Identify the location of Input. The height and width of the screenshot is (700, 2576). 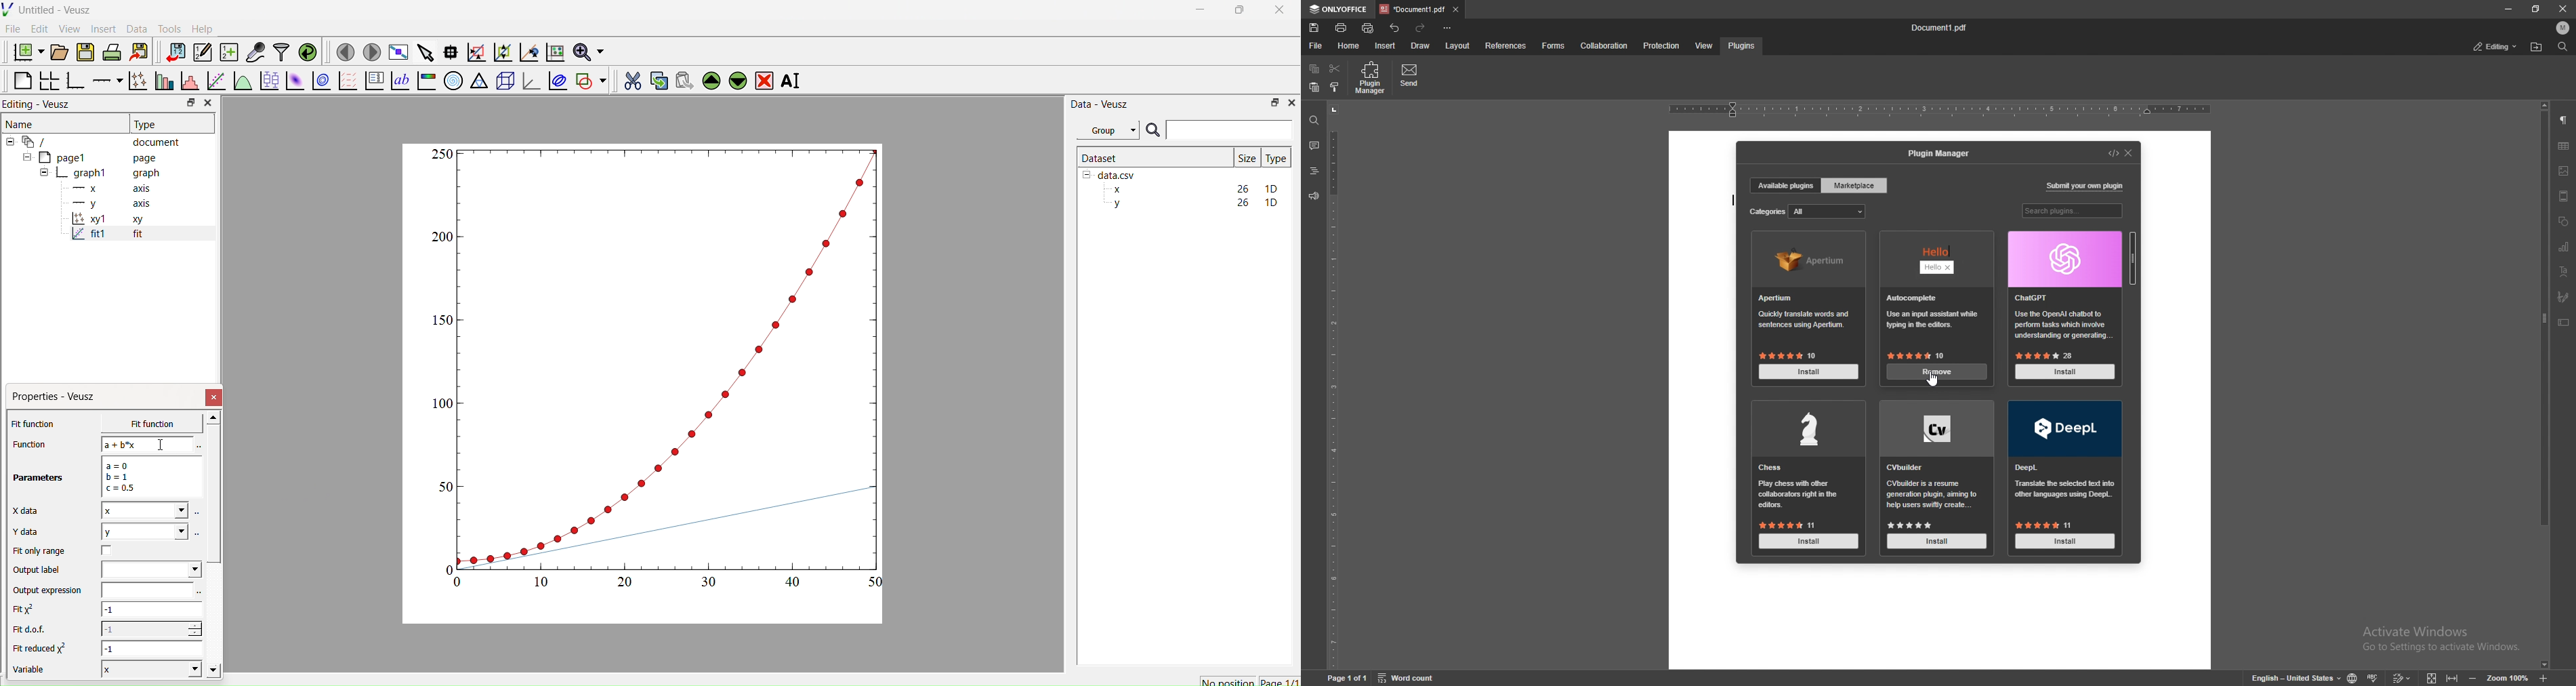
(1229, 129).